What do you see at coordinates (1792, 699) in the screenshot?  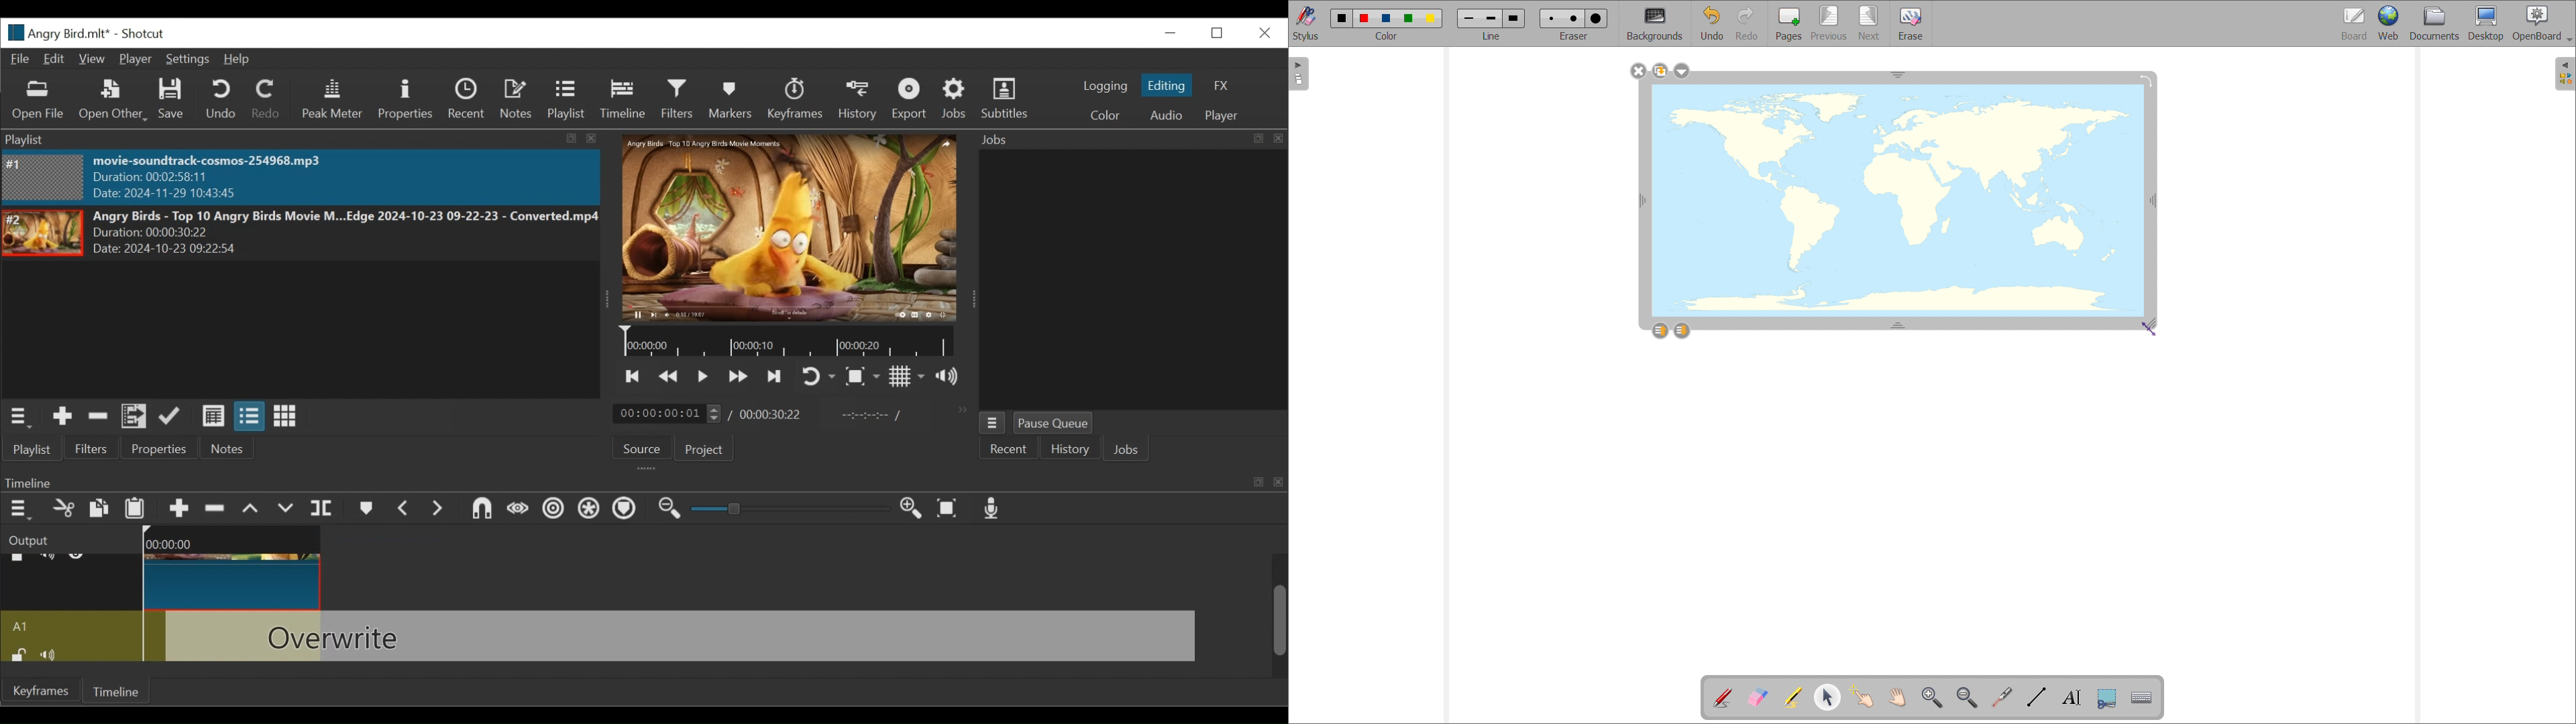 I see `highlights` at bounding box center [1792, 699].